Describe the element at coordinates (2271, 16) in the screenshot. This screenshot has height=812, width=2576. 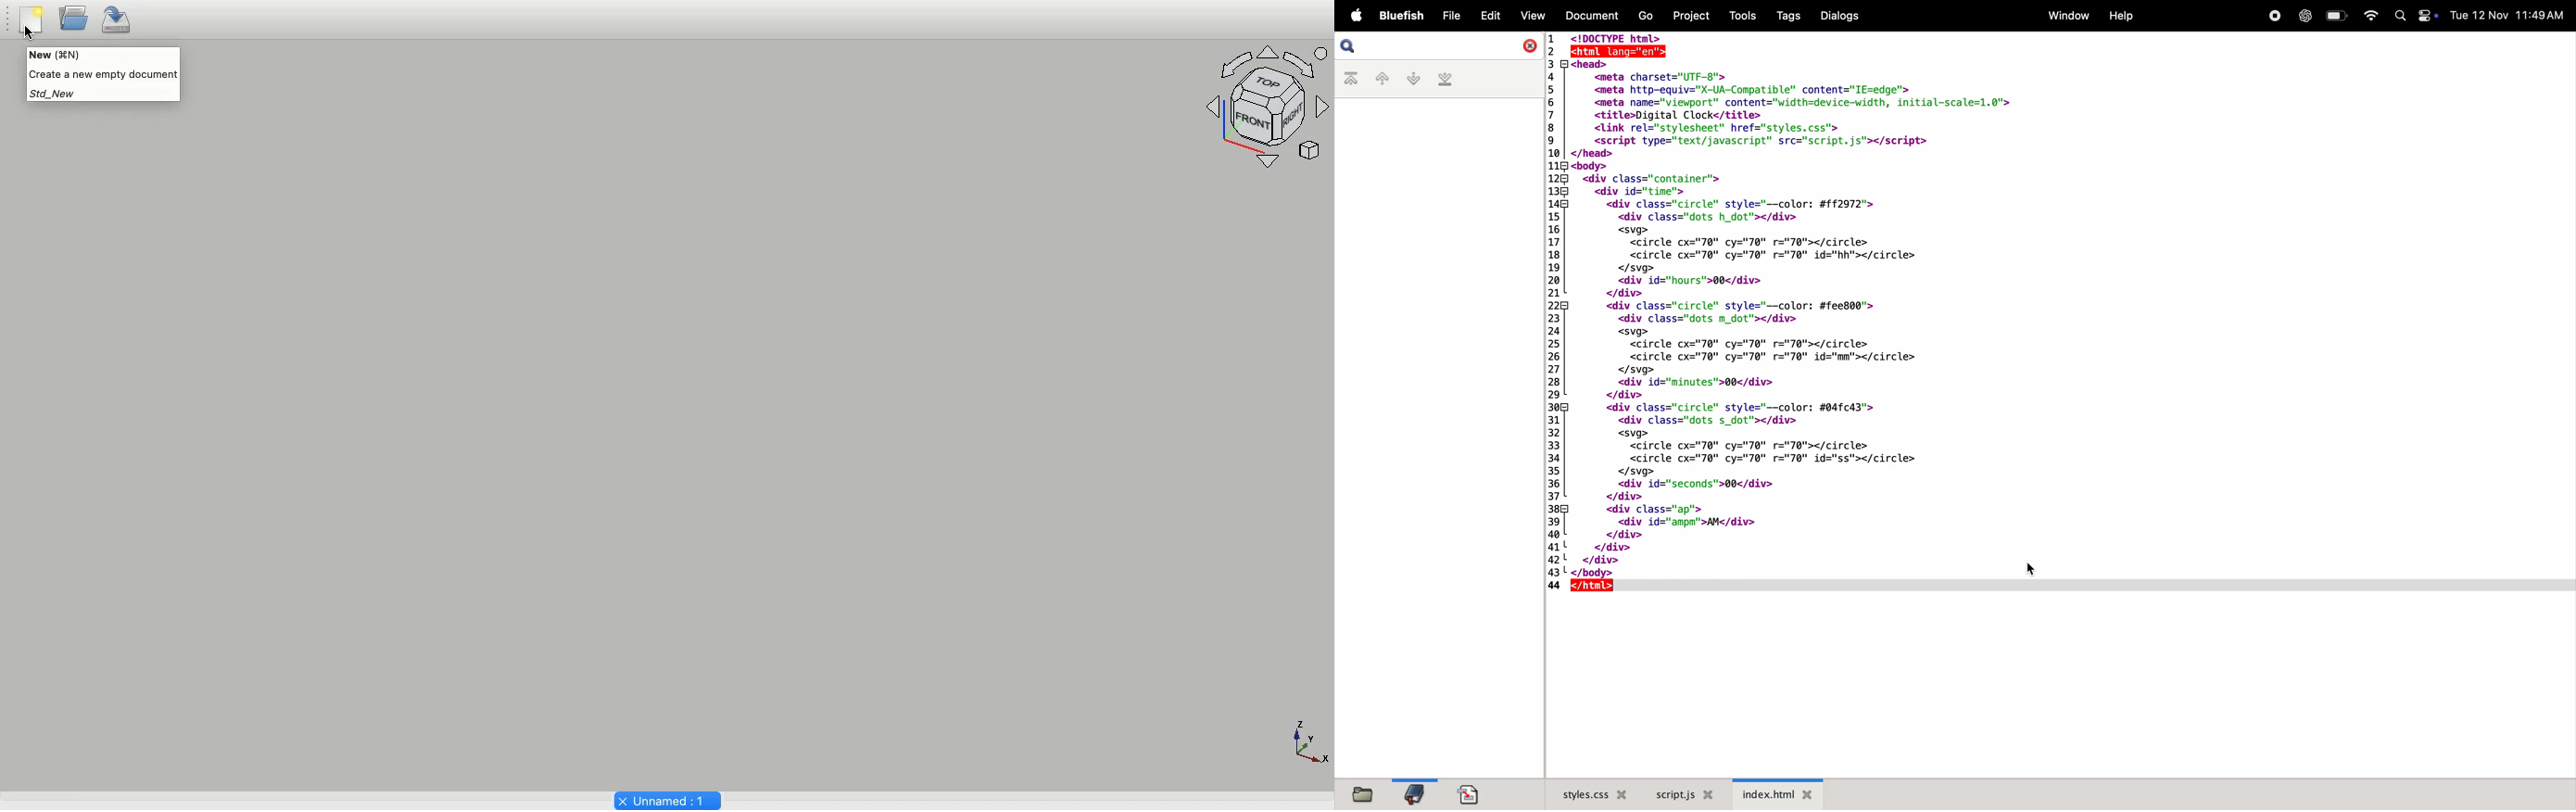
I see `record` at that location.